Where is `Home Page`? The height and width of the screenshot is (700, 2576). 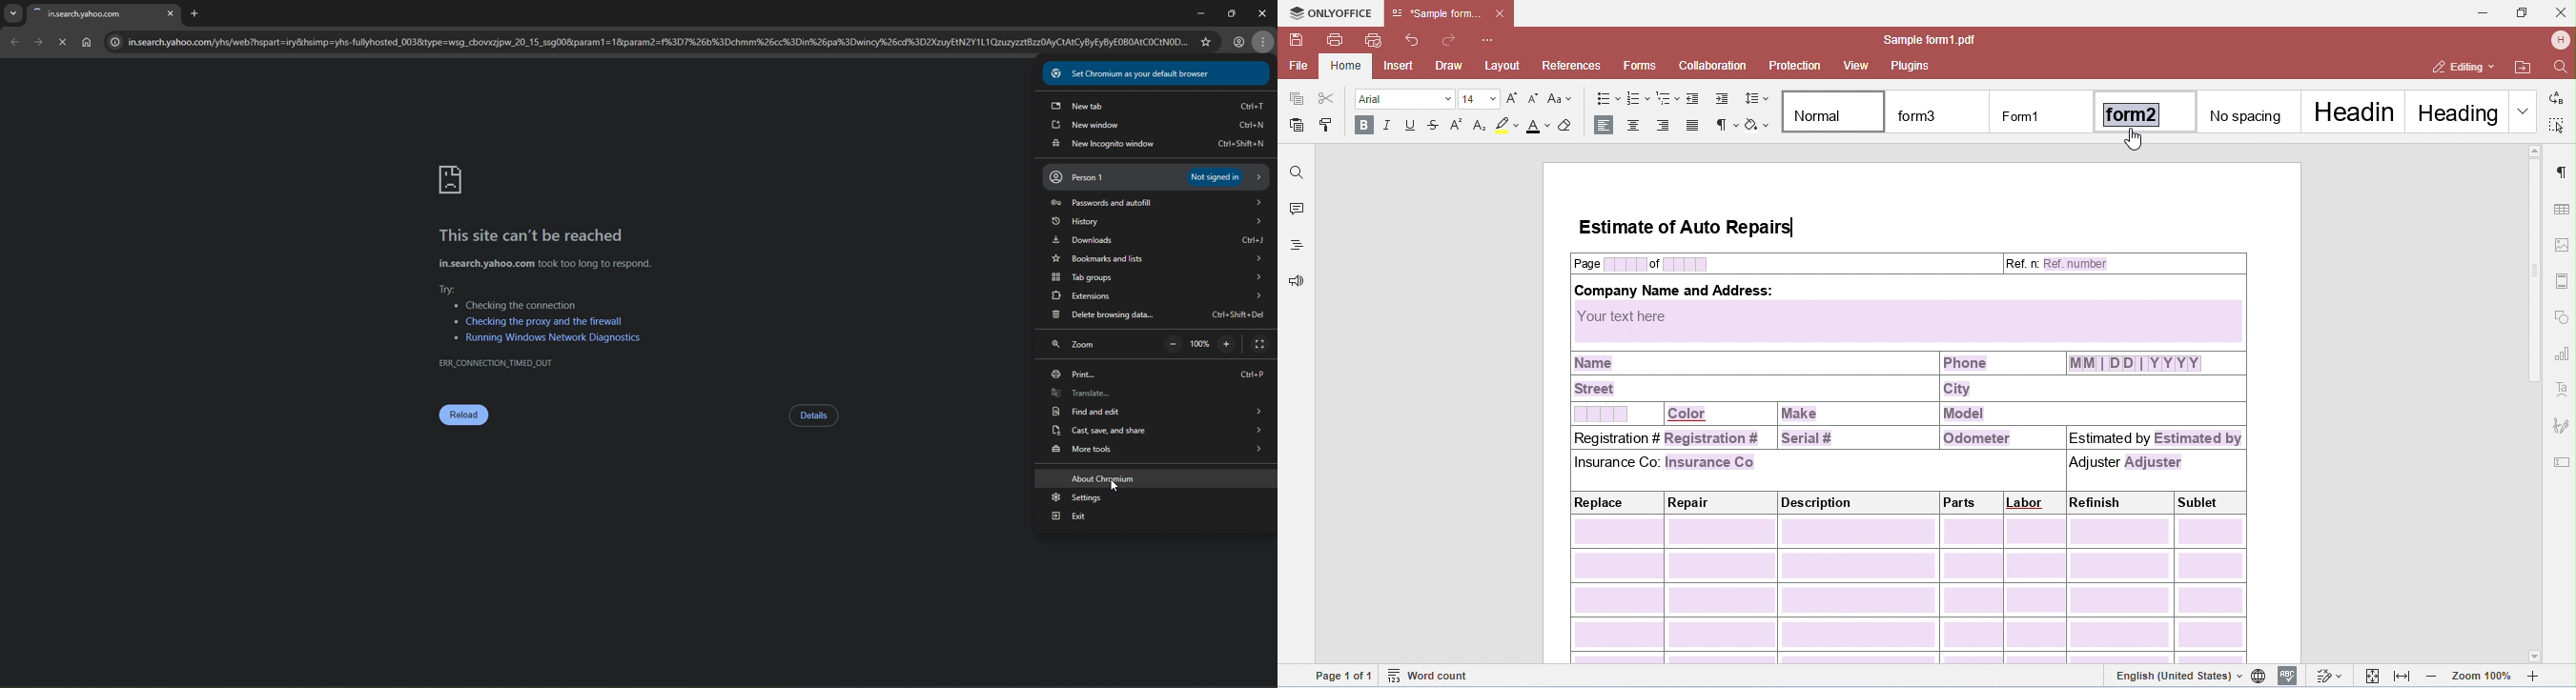 Home Page is located at coordinates (87, 43).